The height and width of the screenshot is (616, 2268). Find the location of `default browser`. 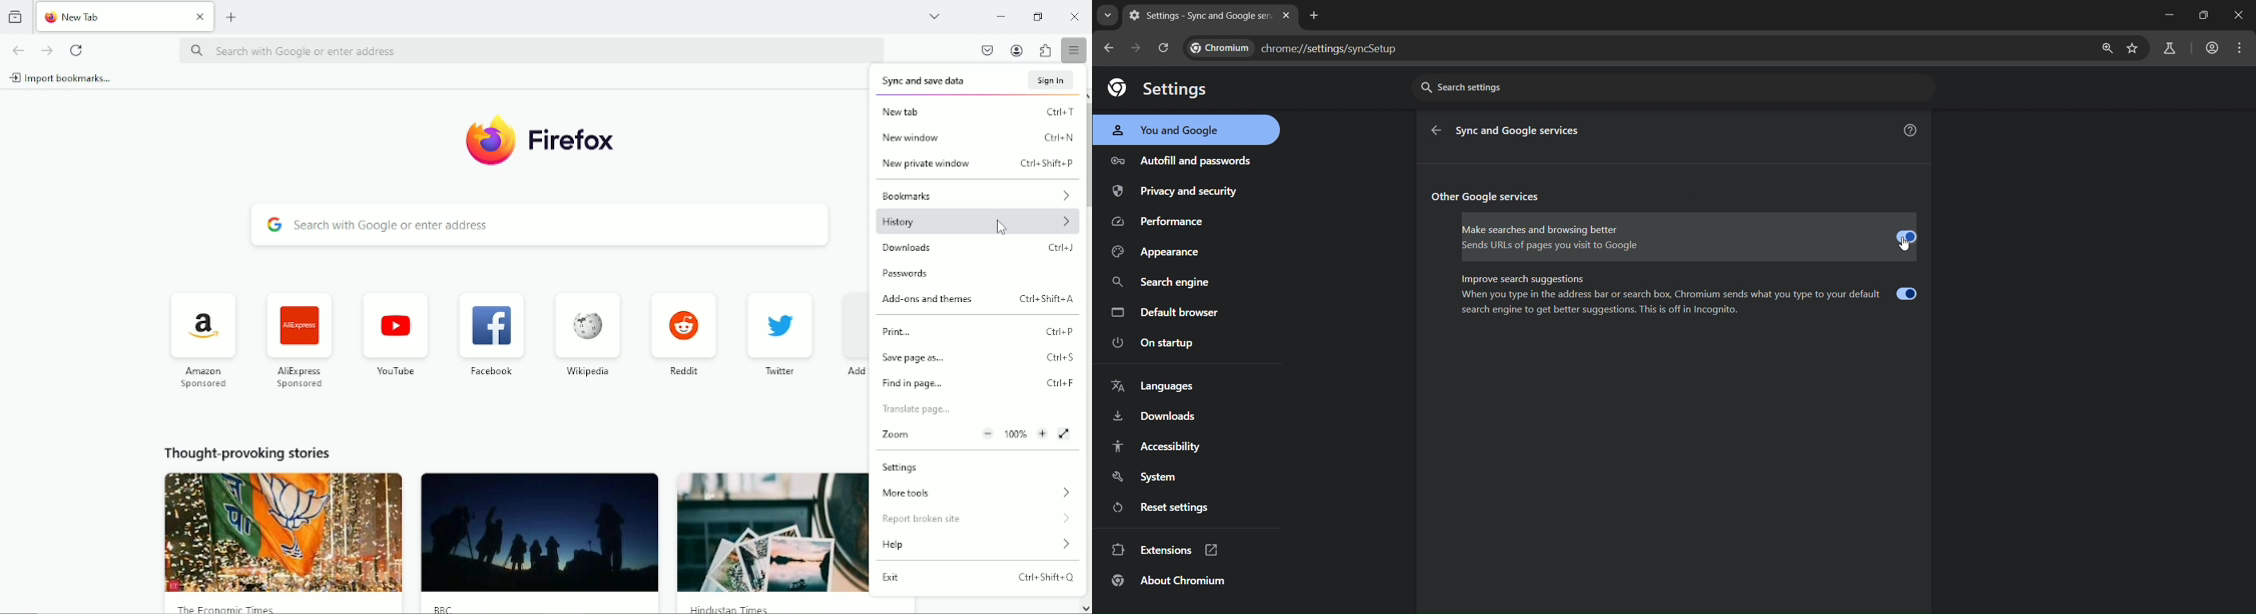

default browser is located at coordinates (1168, 314).